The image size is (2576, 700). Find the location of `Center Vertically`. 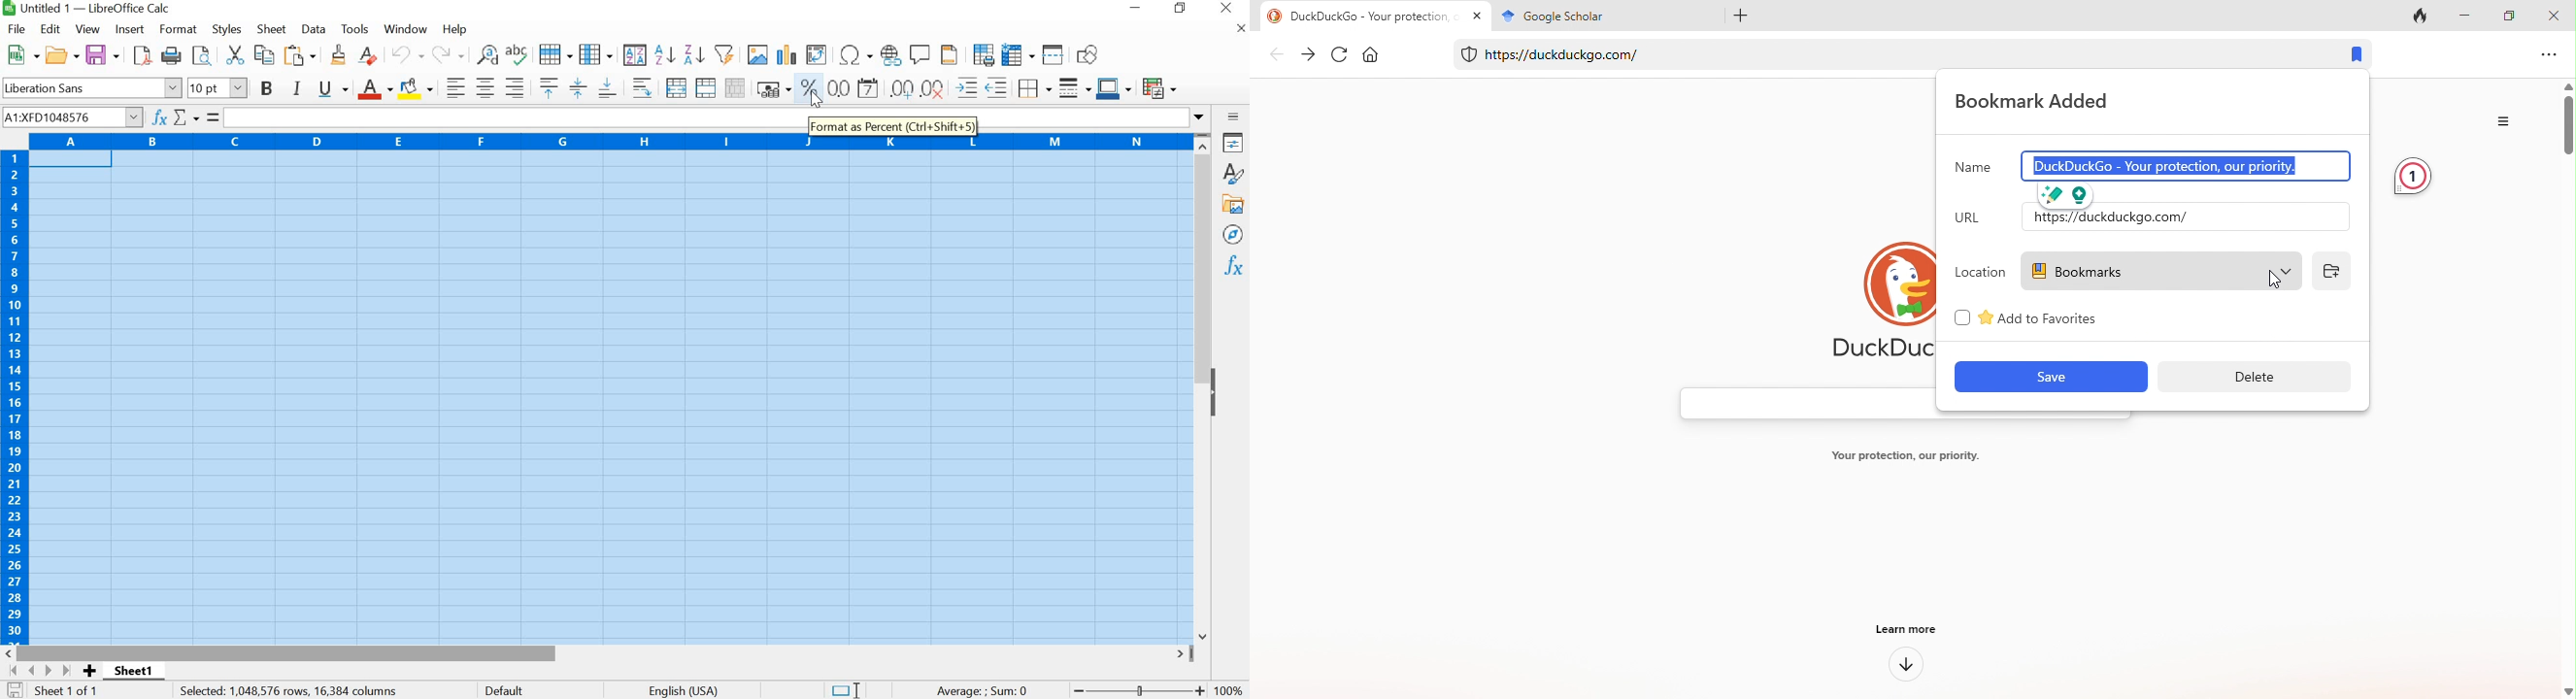

Center Vertically is located at coordinates (575, 89).